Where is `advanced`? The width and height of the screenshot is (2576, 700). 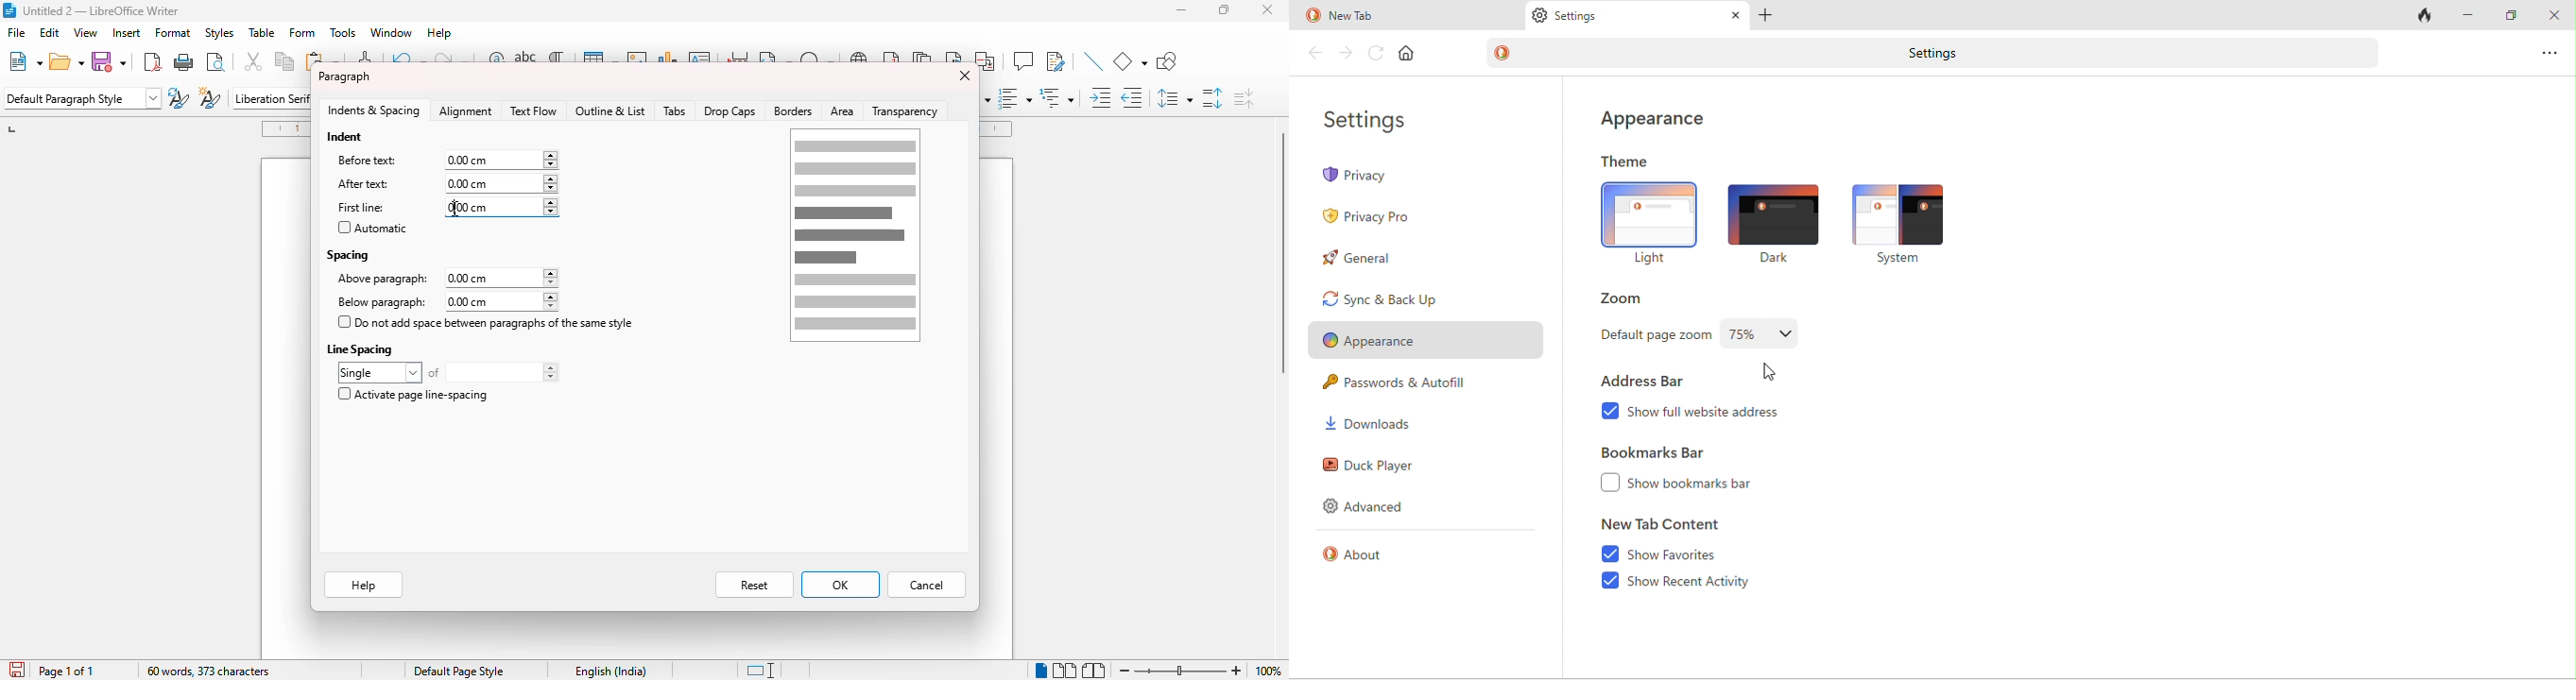
advanced is located at coordinates (1374, 508).